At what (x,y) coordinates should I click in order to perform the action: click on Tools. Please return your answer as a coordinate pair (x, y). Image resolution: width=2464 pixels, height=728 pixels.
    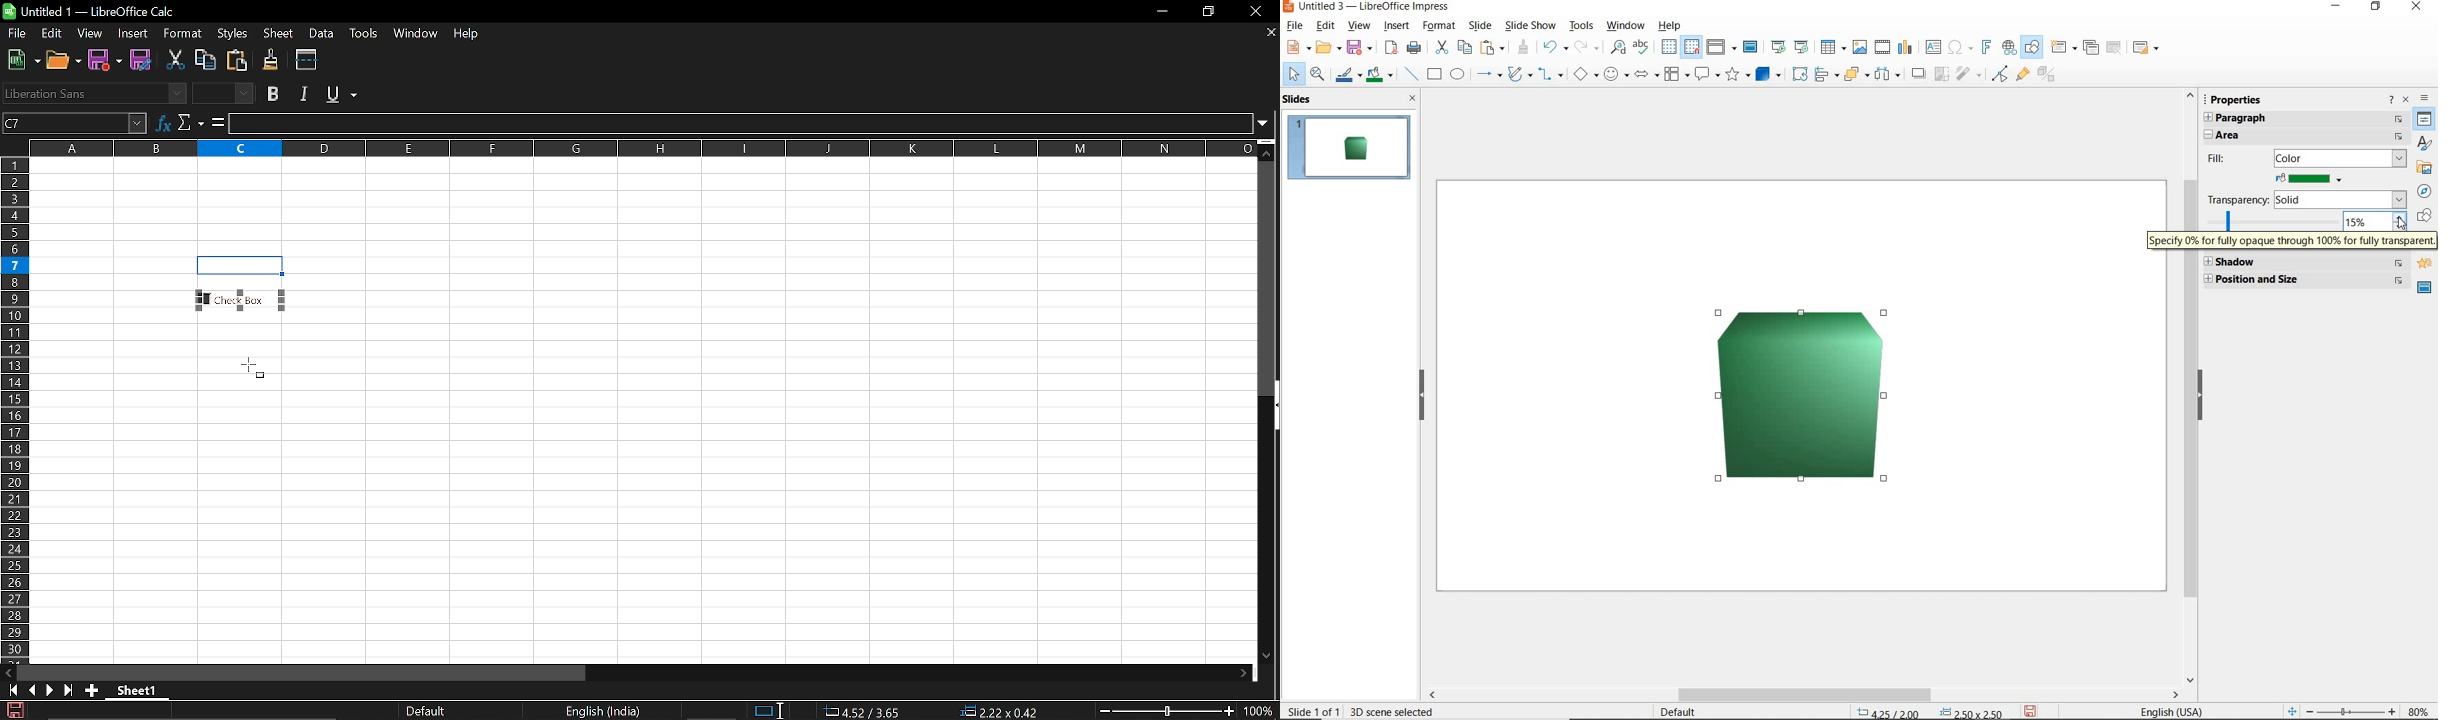
    Looking at the image, I should click on (362, 34).